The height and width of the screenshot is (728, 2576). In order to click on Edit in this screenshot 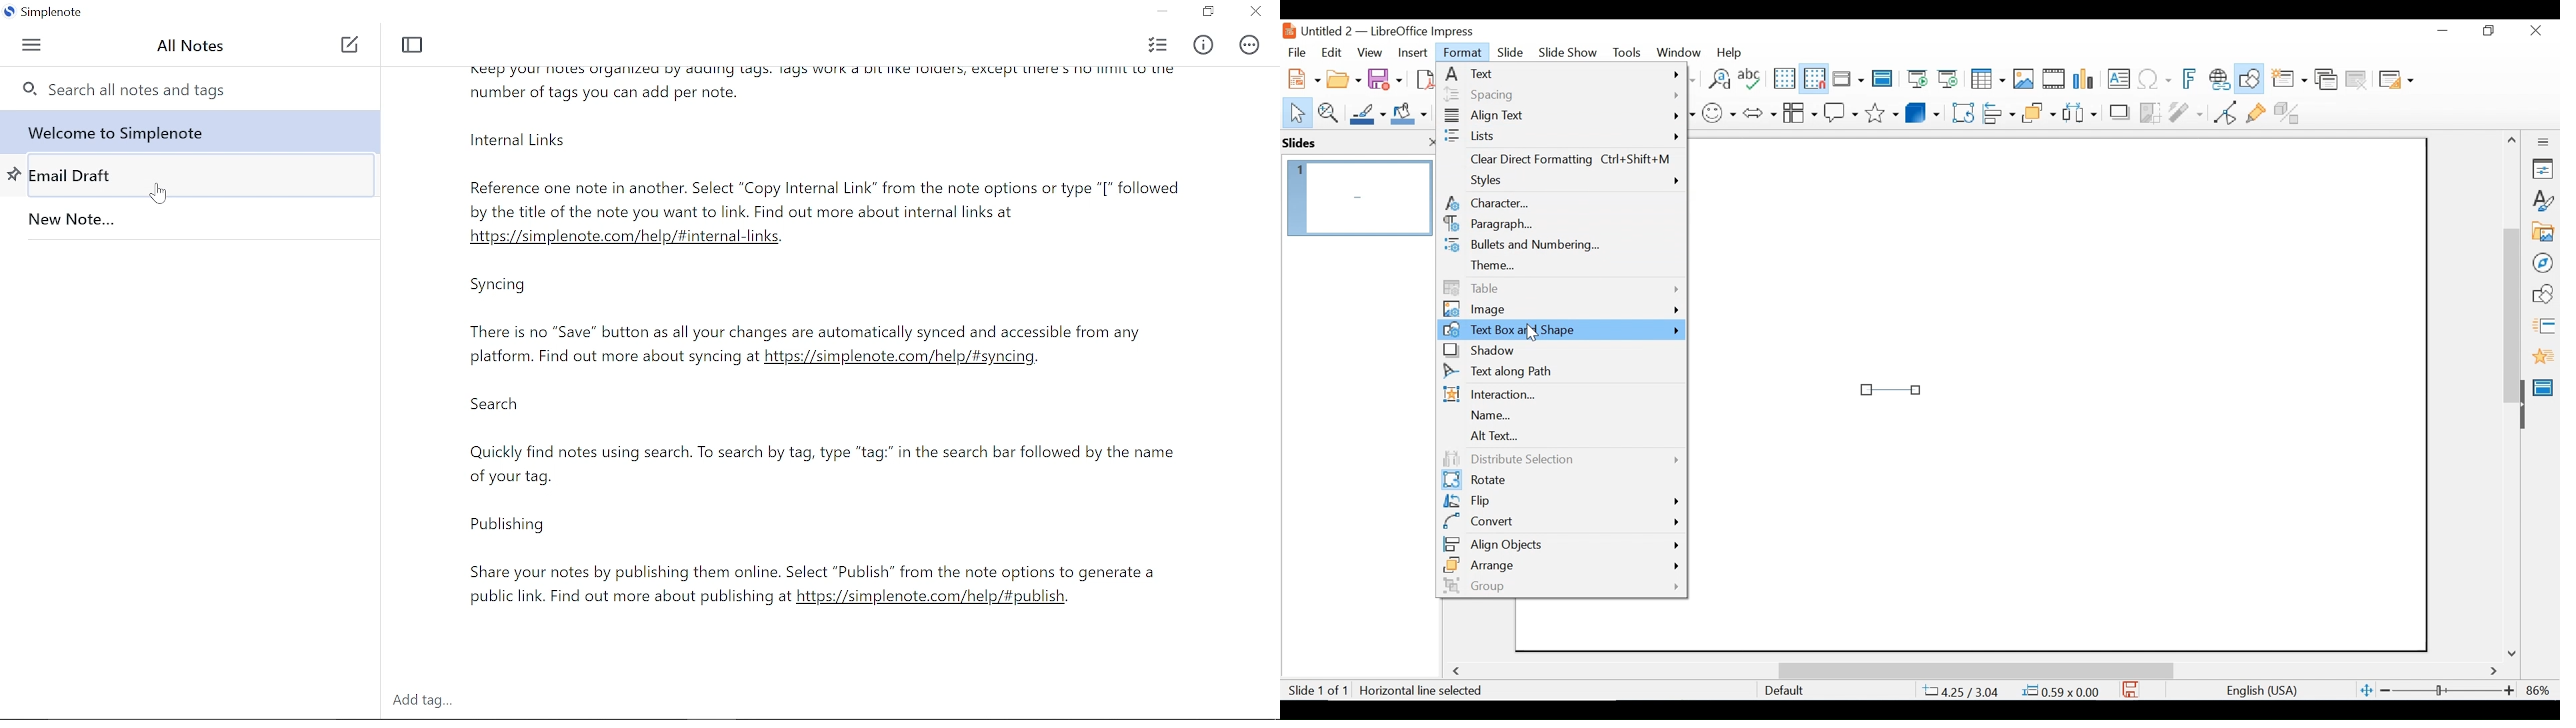, I will do `click(1330, 53)`.